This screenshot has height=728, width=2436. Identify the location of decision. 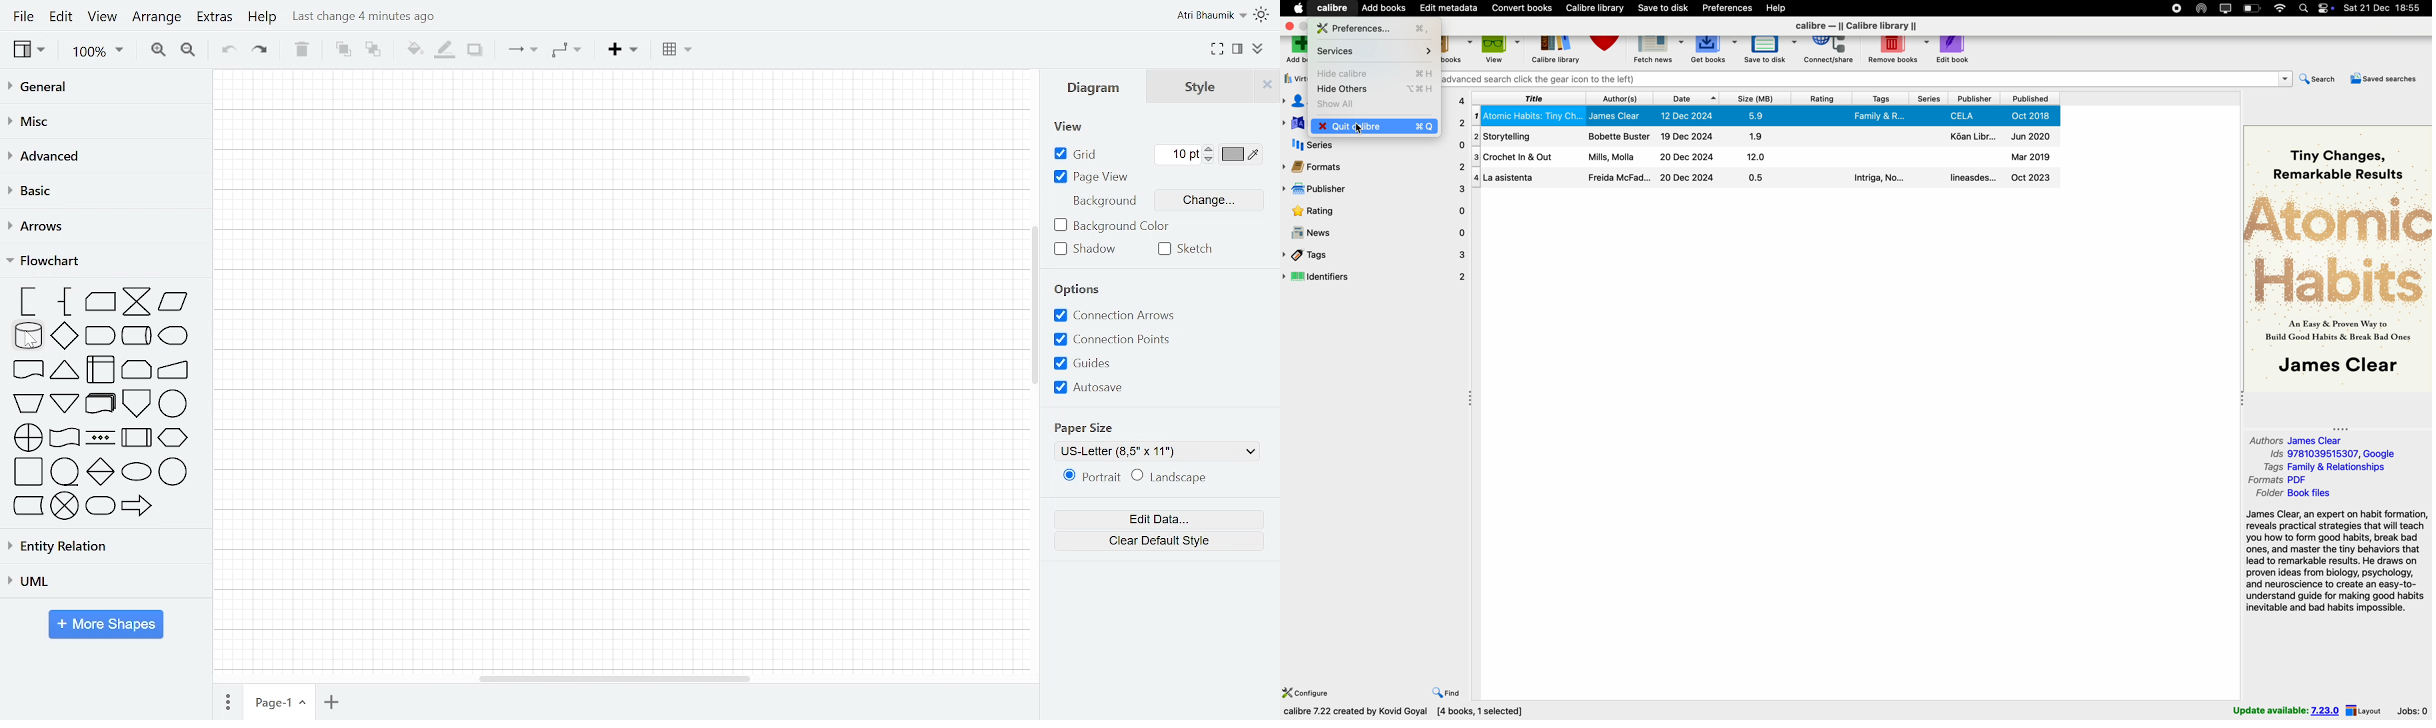
(66, 336).